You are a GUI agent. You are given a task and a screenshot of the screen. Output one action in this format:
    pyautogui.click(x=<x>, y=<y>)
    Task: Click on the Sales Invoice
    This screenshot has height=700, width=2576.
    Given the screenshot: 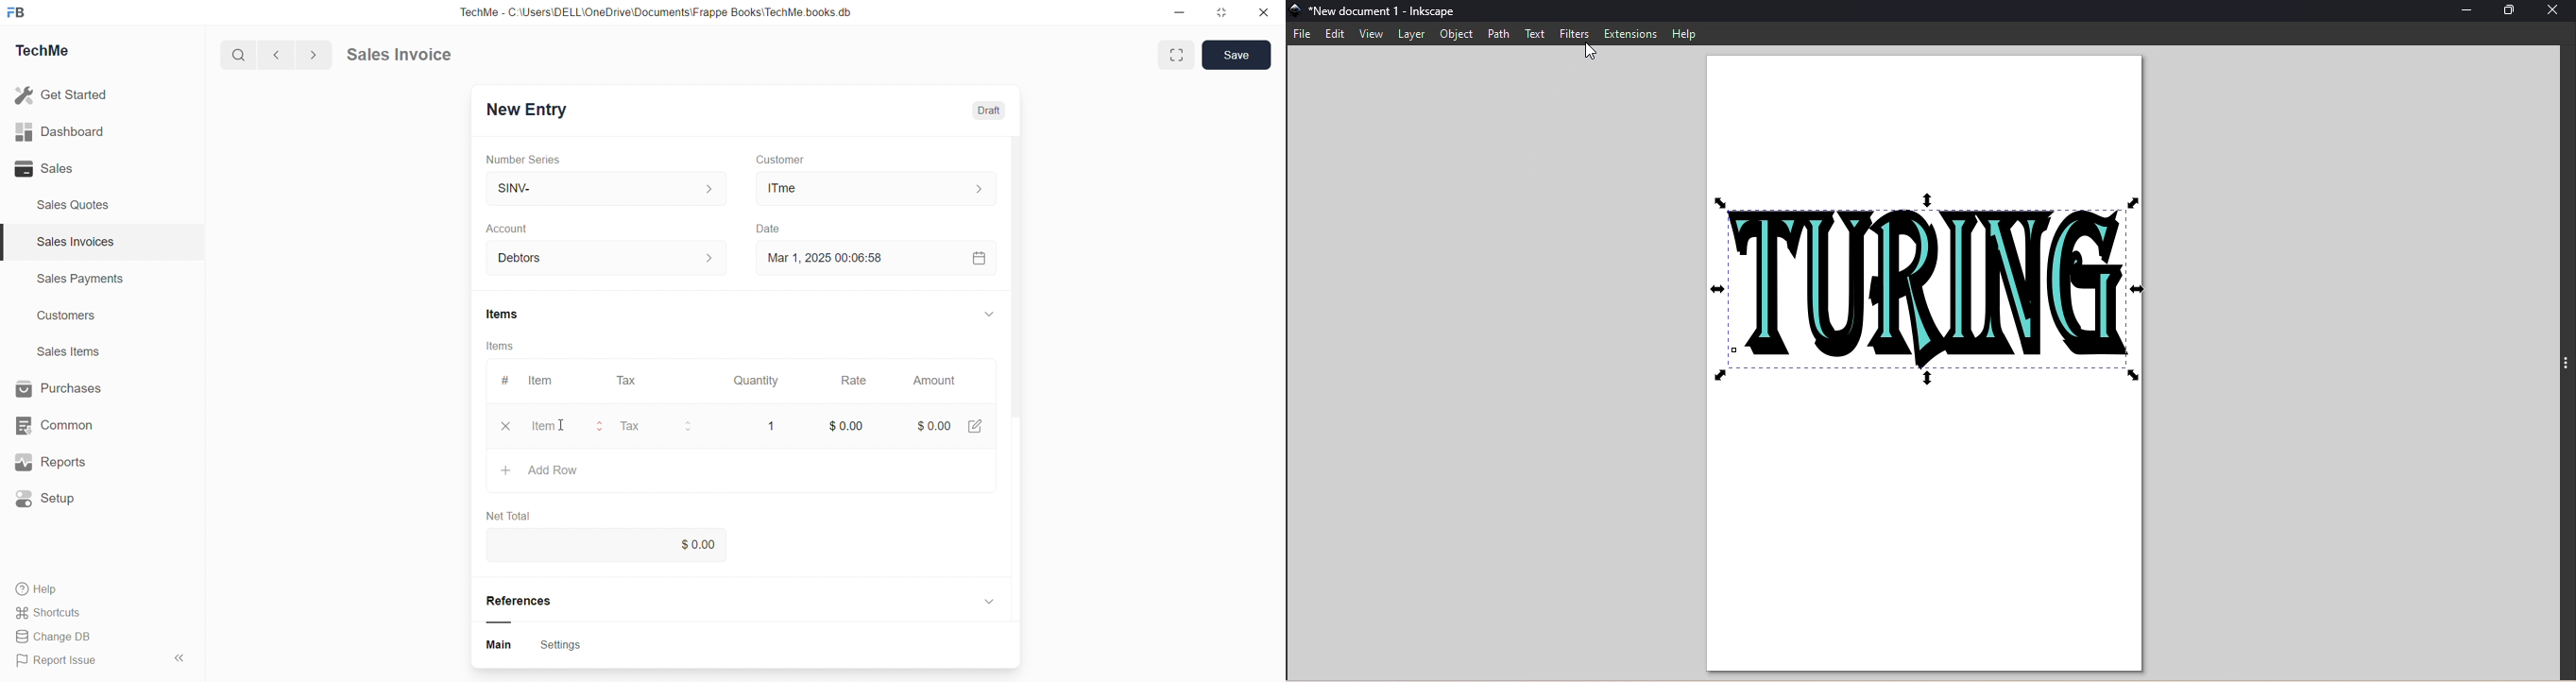 What is the action you would take?
    pyautogui.click(x=405, y=56)
    